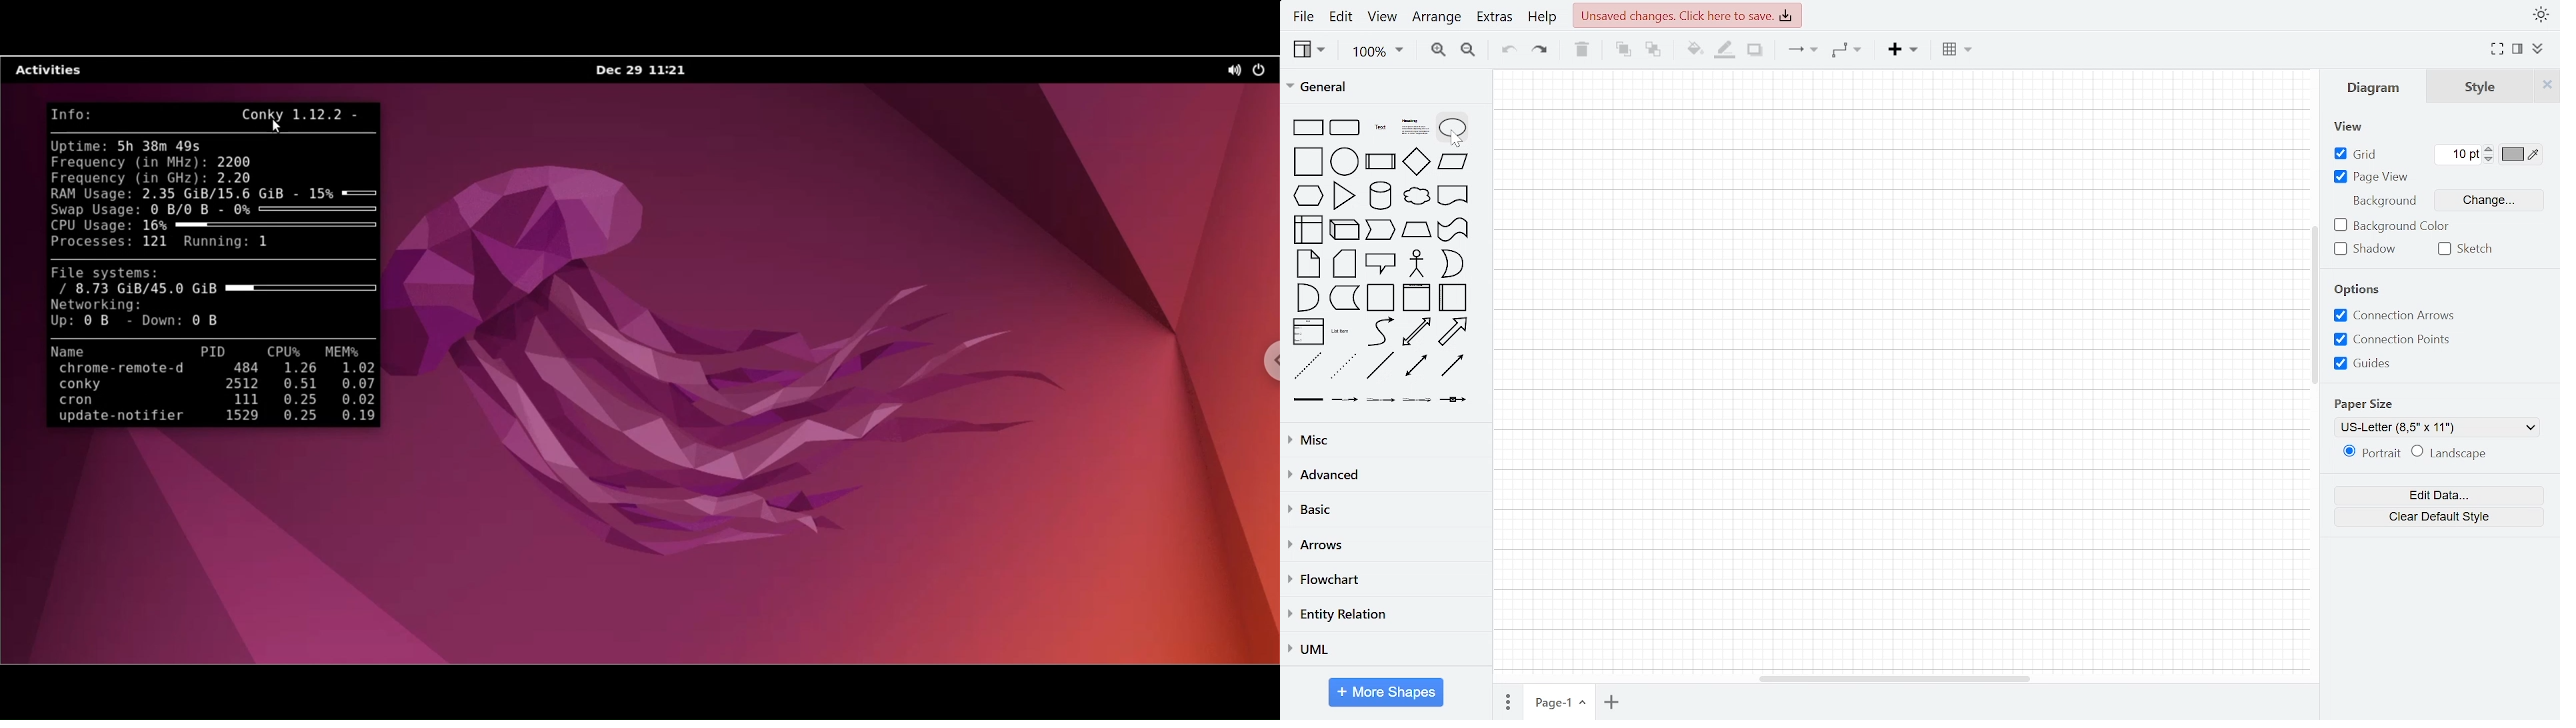  I want to click on callout, so click(1381, 263).